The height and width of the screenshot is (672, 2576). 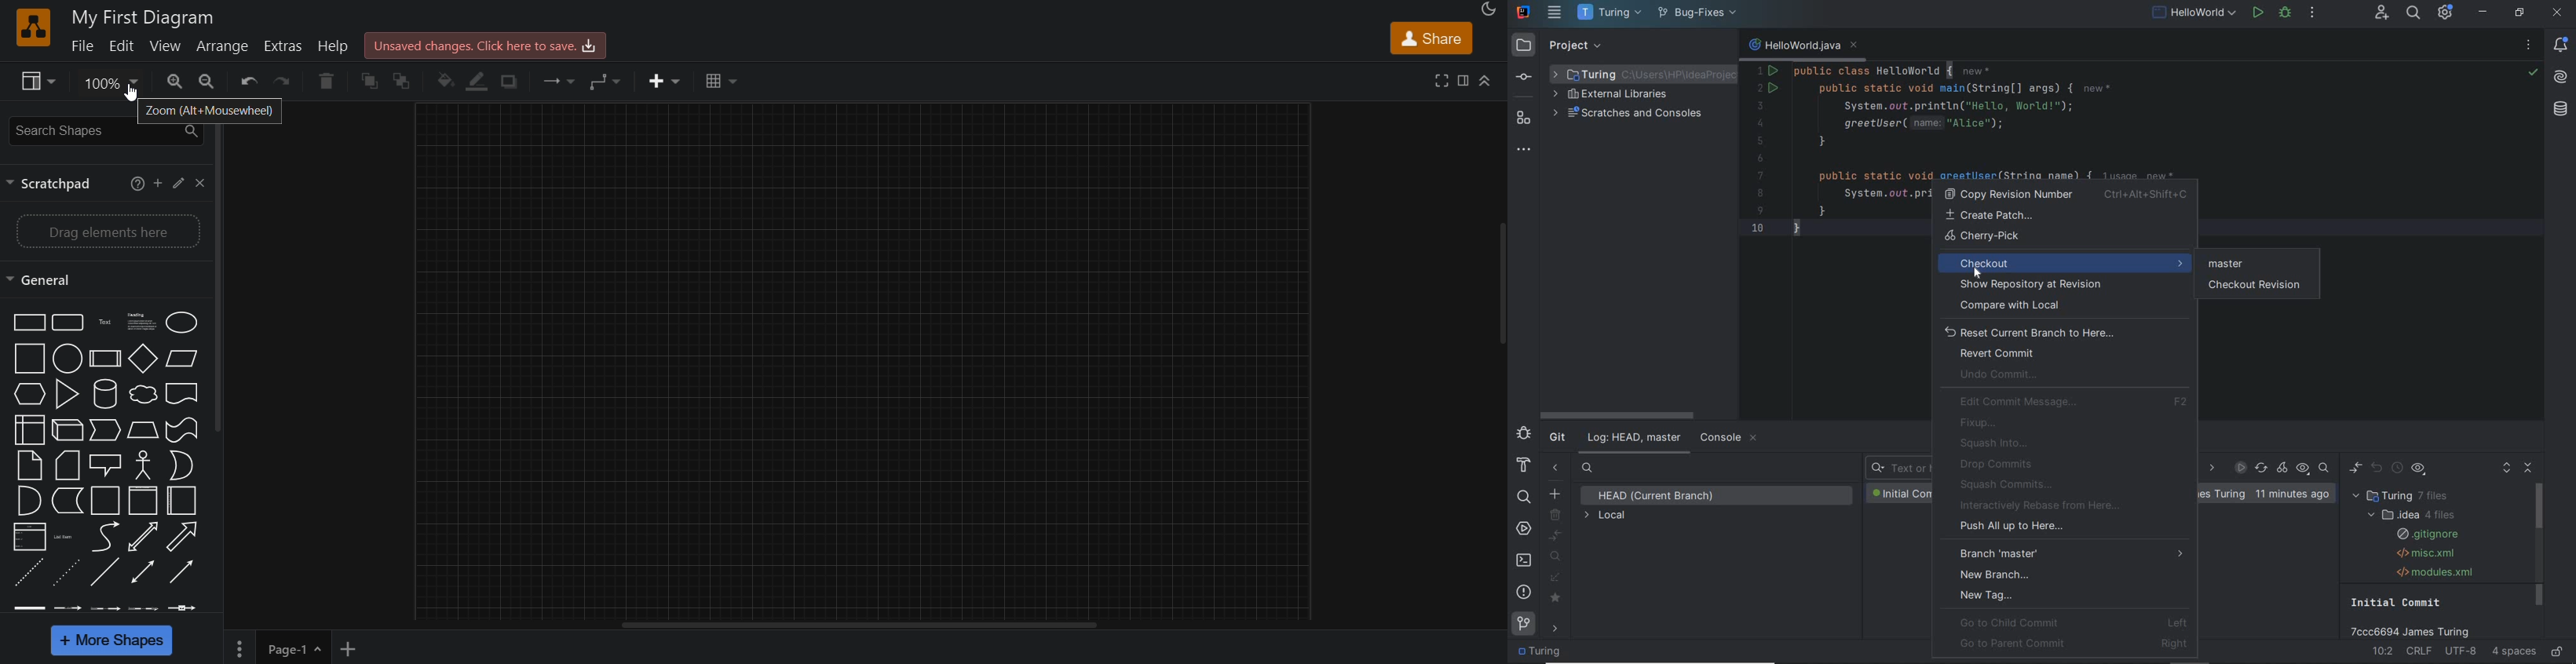 I want to click on format, so click(x=1467, y=79).